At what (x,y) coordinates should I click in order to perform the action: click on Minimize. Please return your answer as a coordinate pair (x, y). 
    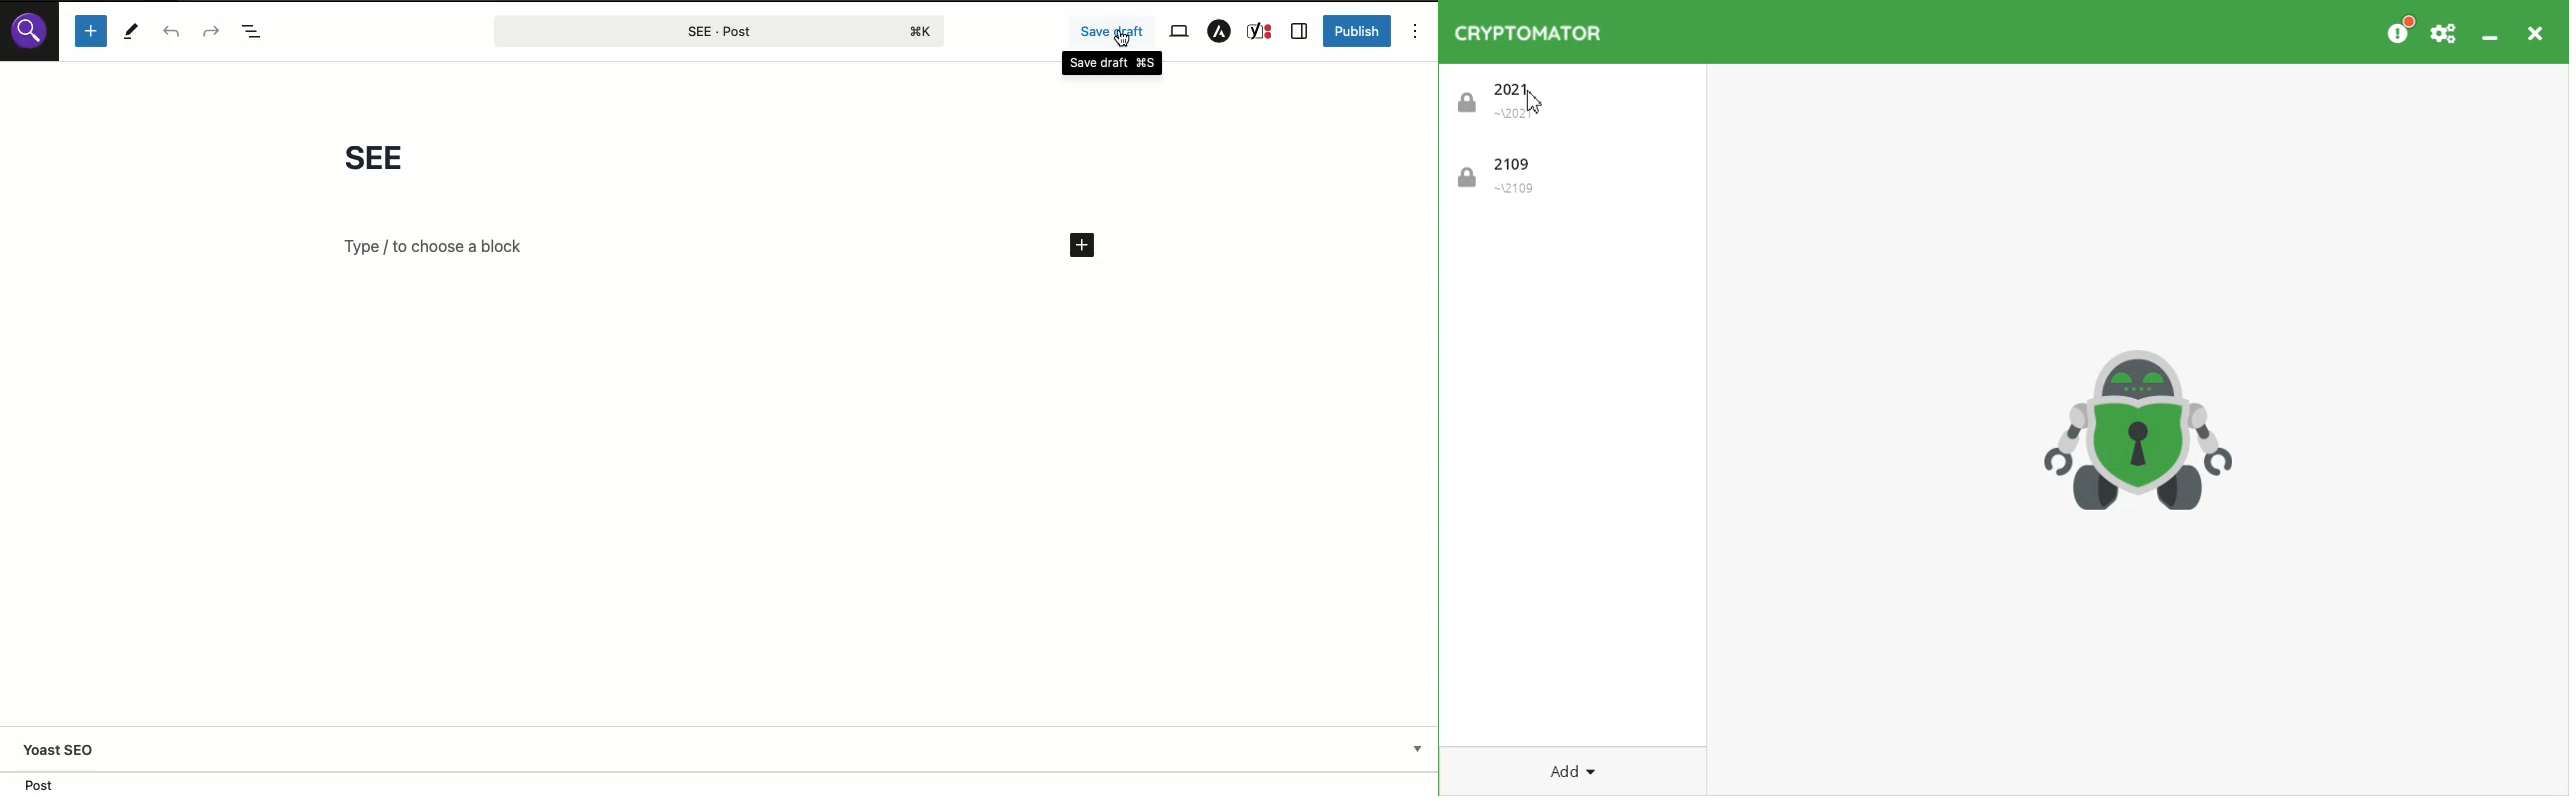
    Looking at the image, I should click on (2487, 33).